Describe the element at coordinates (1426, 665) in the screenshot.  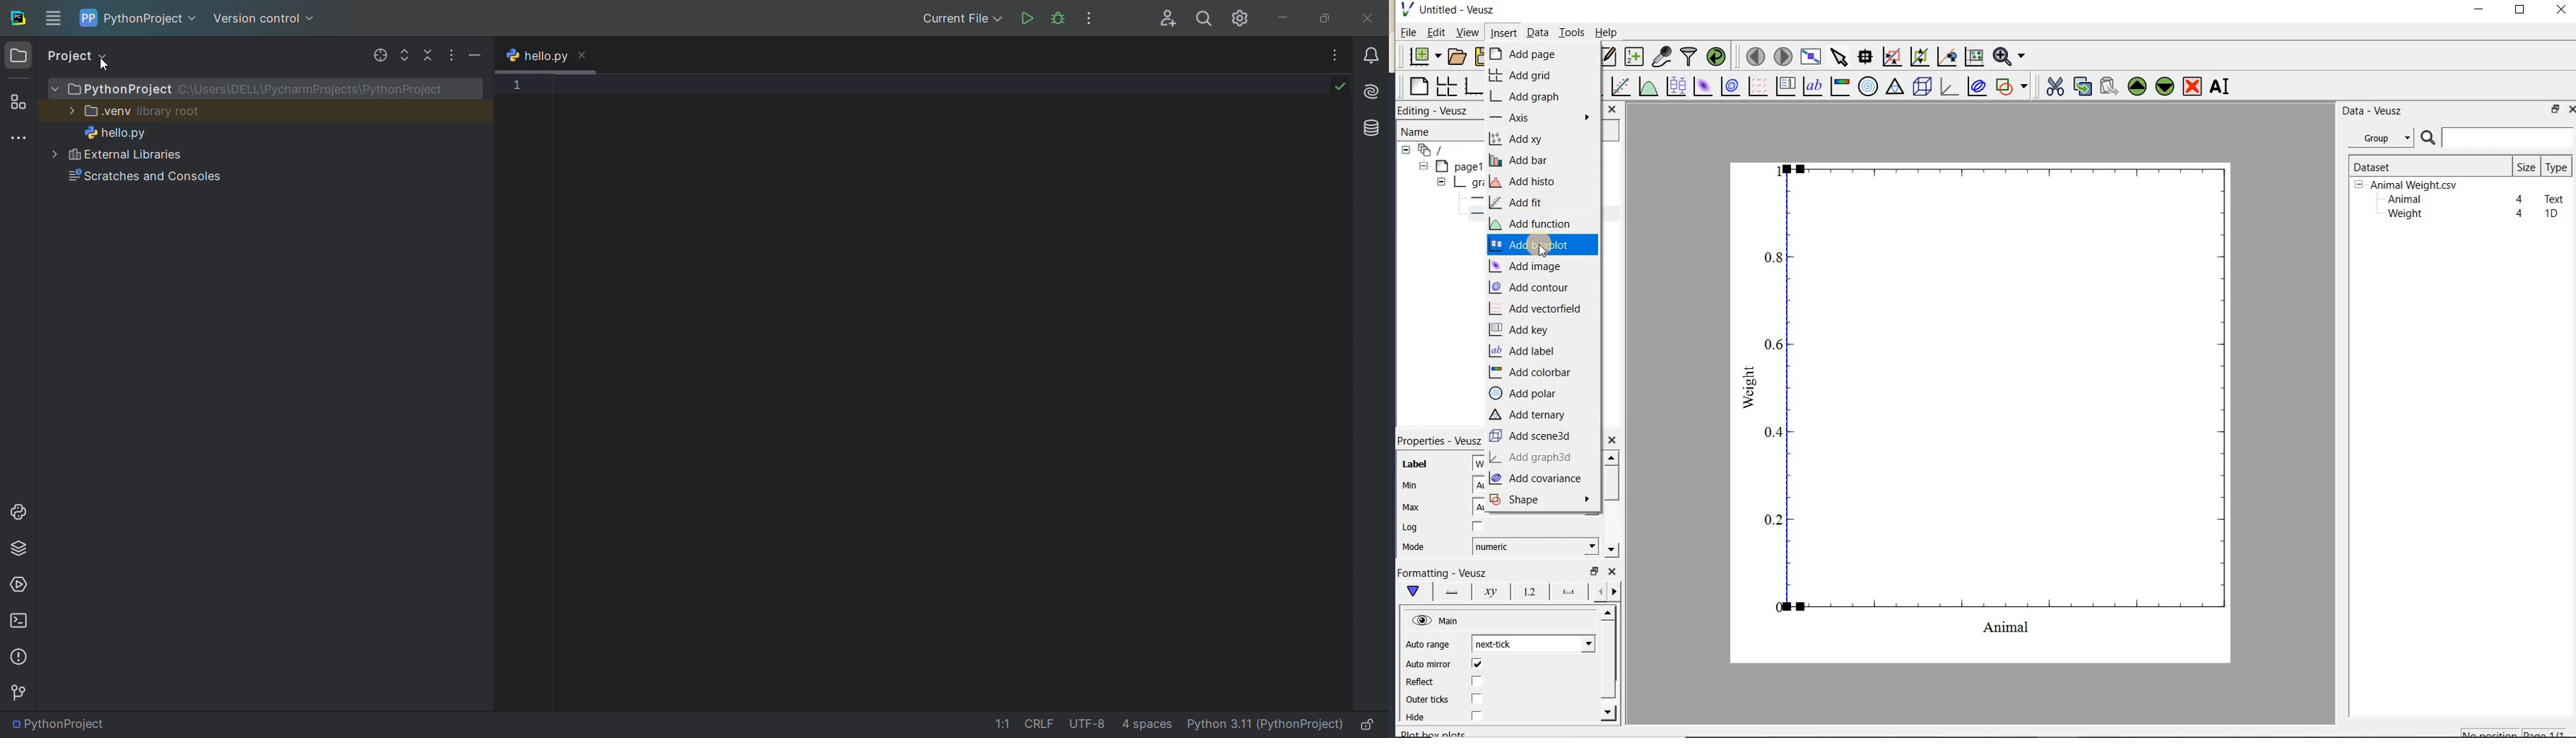
I see `Auto mirror` at that location.